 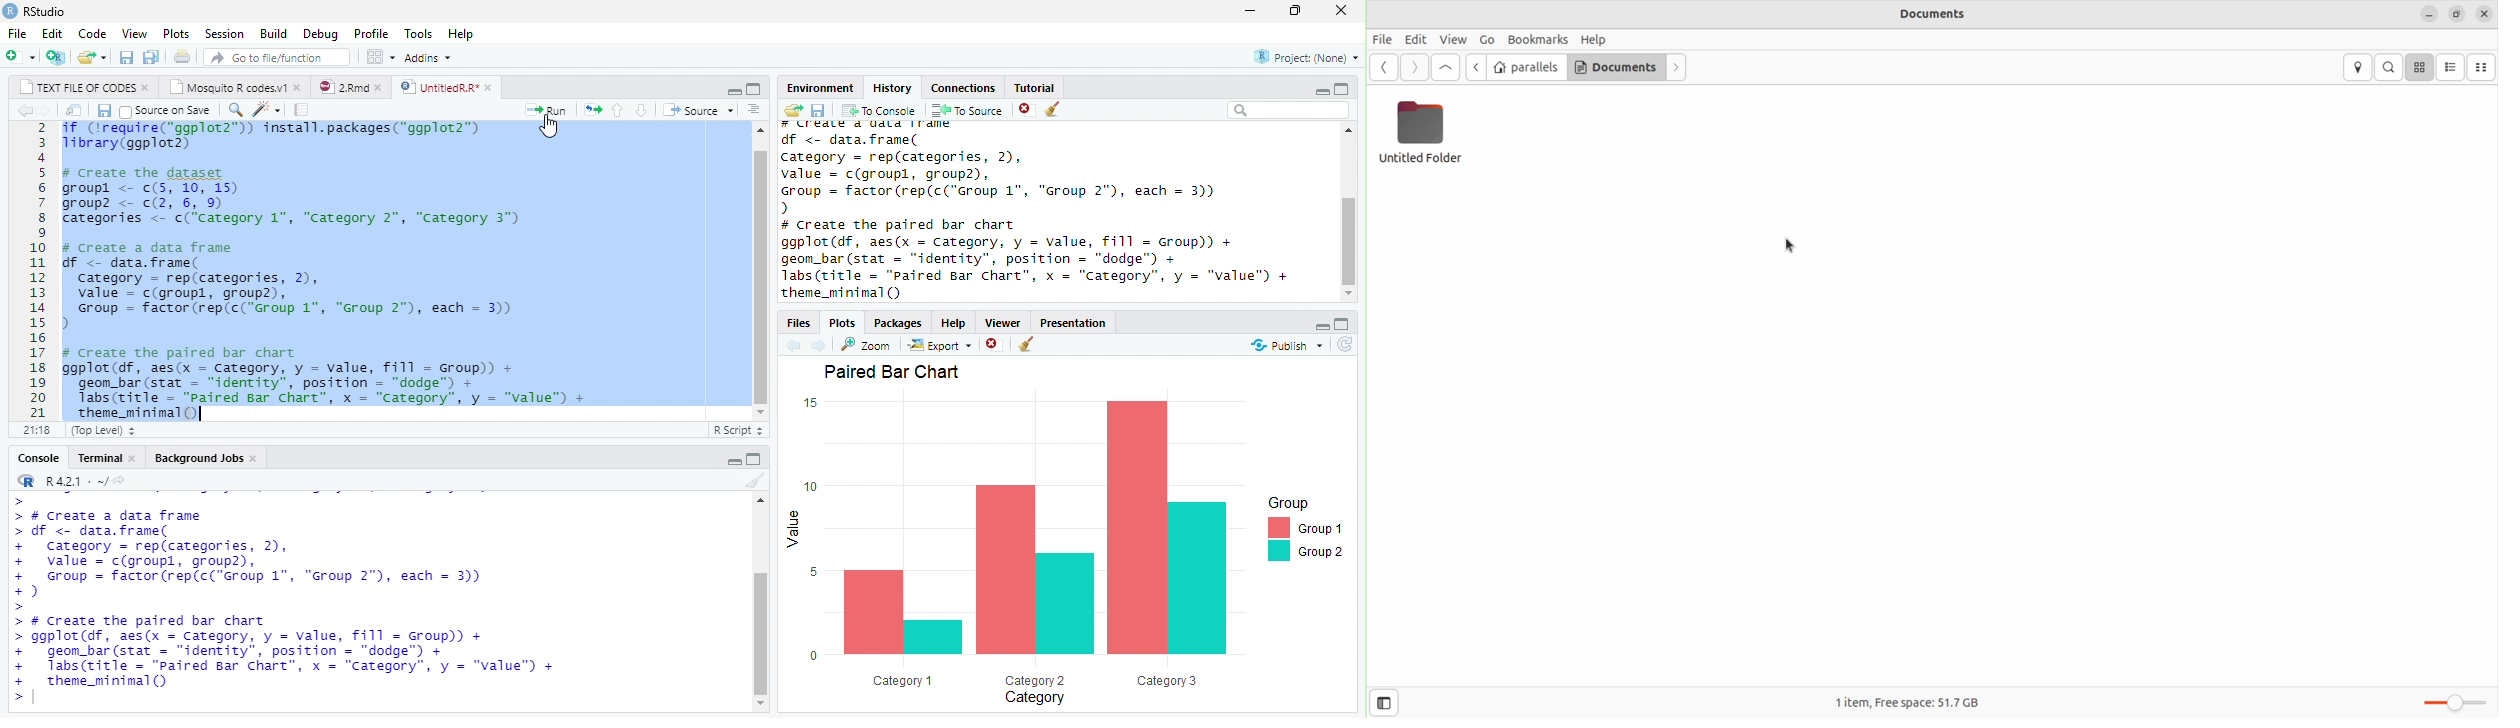 I want to click on source on save, so click(x=165, y=110).